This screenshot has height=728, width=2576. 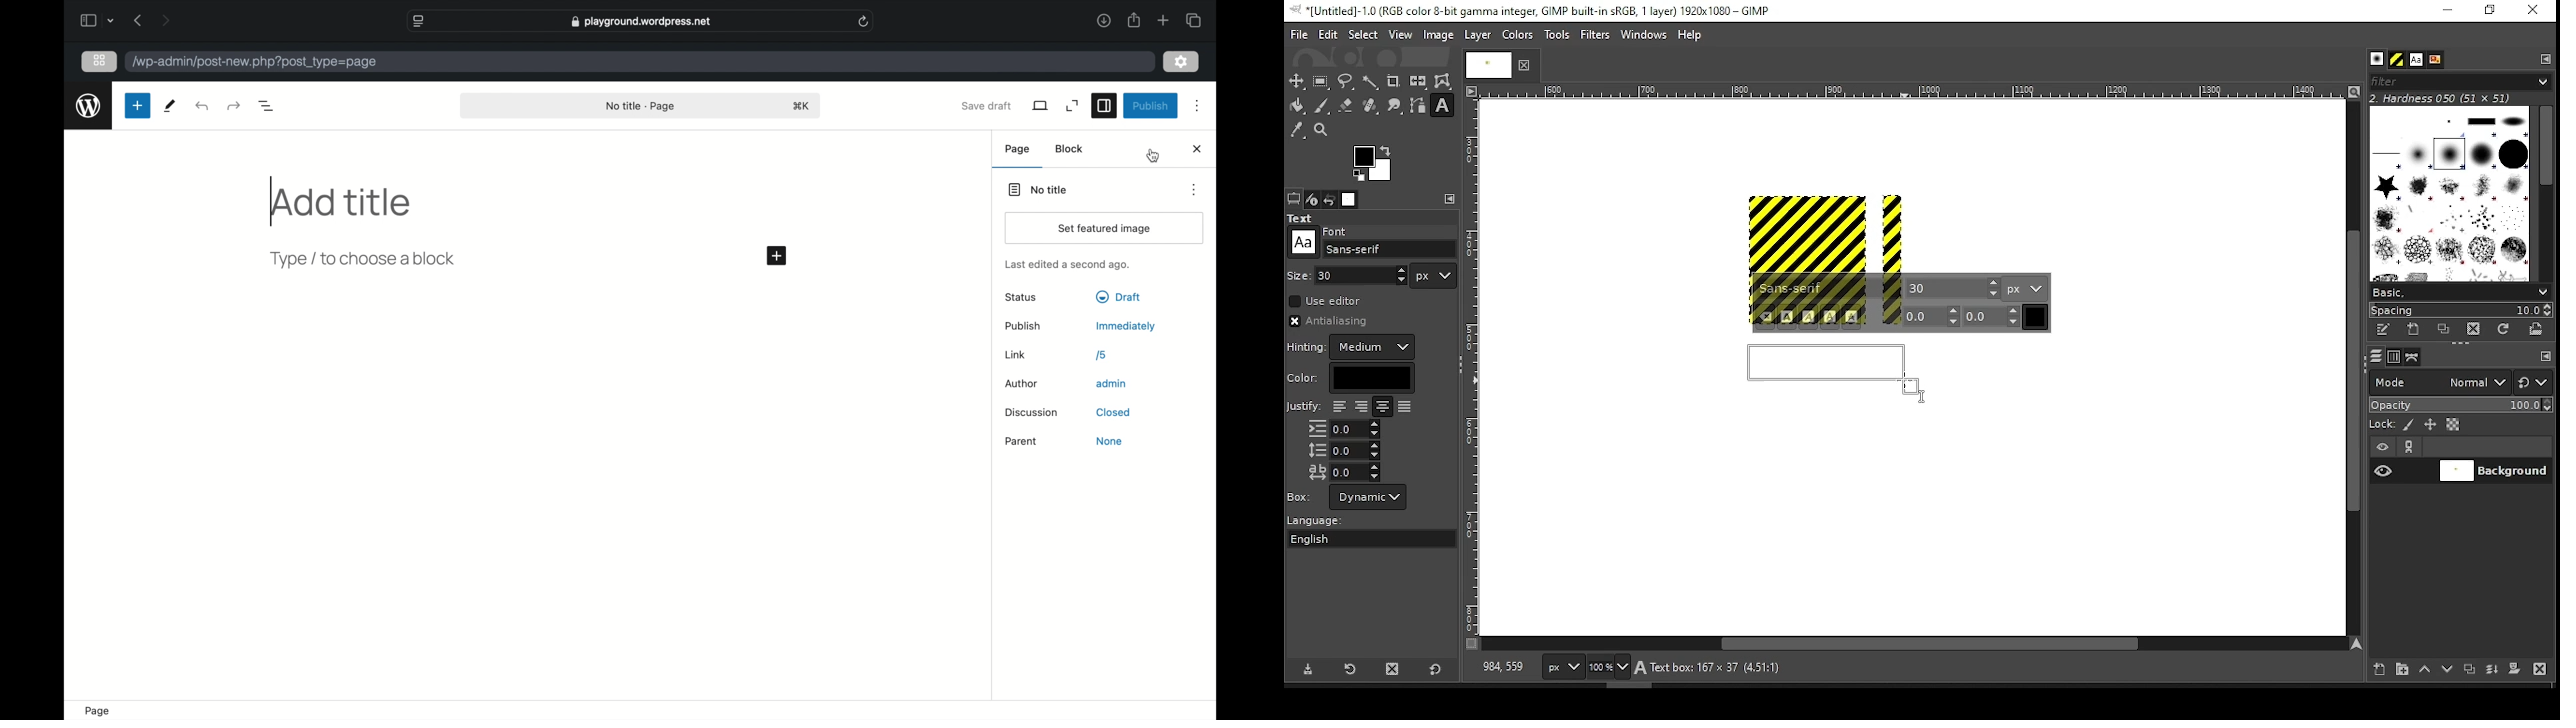 I want to click on redo, so click(x=203, y=107).